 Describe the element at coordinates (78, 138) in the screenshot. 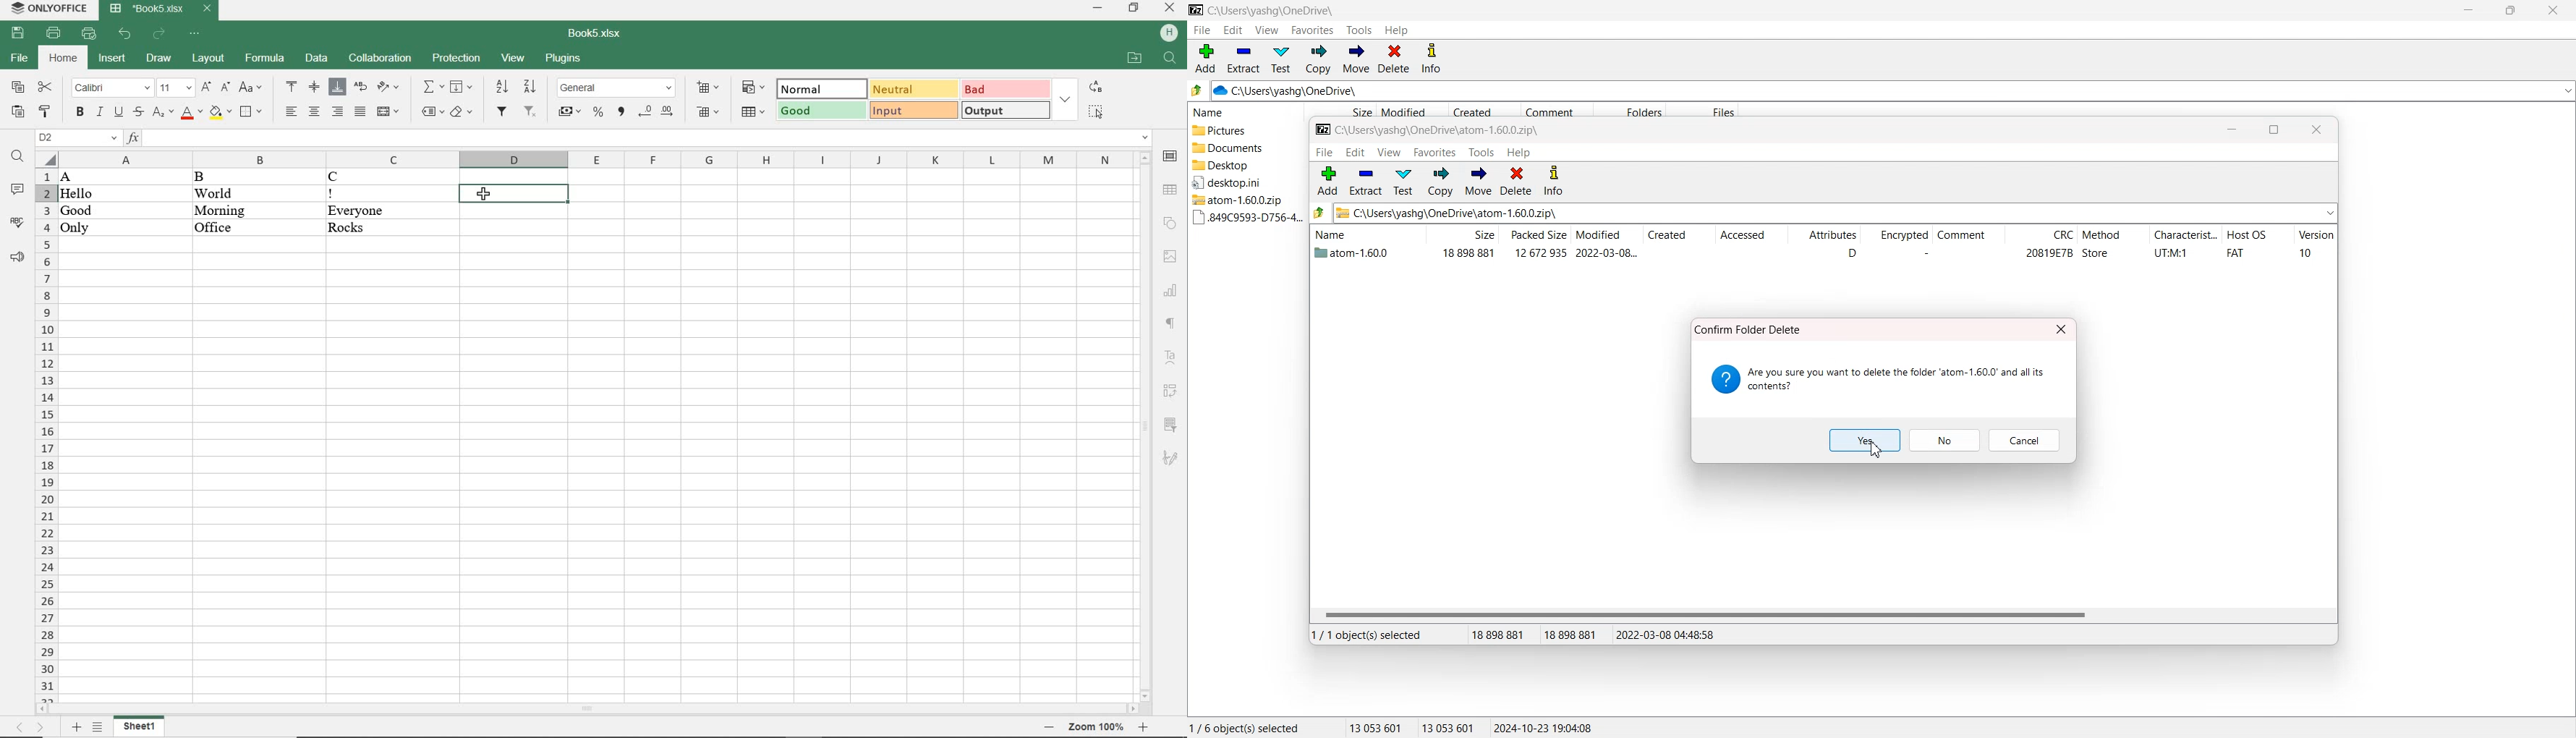

I see `NAMED MANAGER` at that location.